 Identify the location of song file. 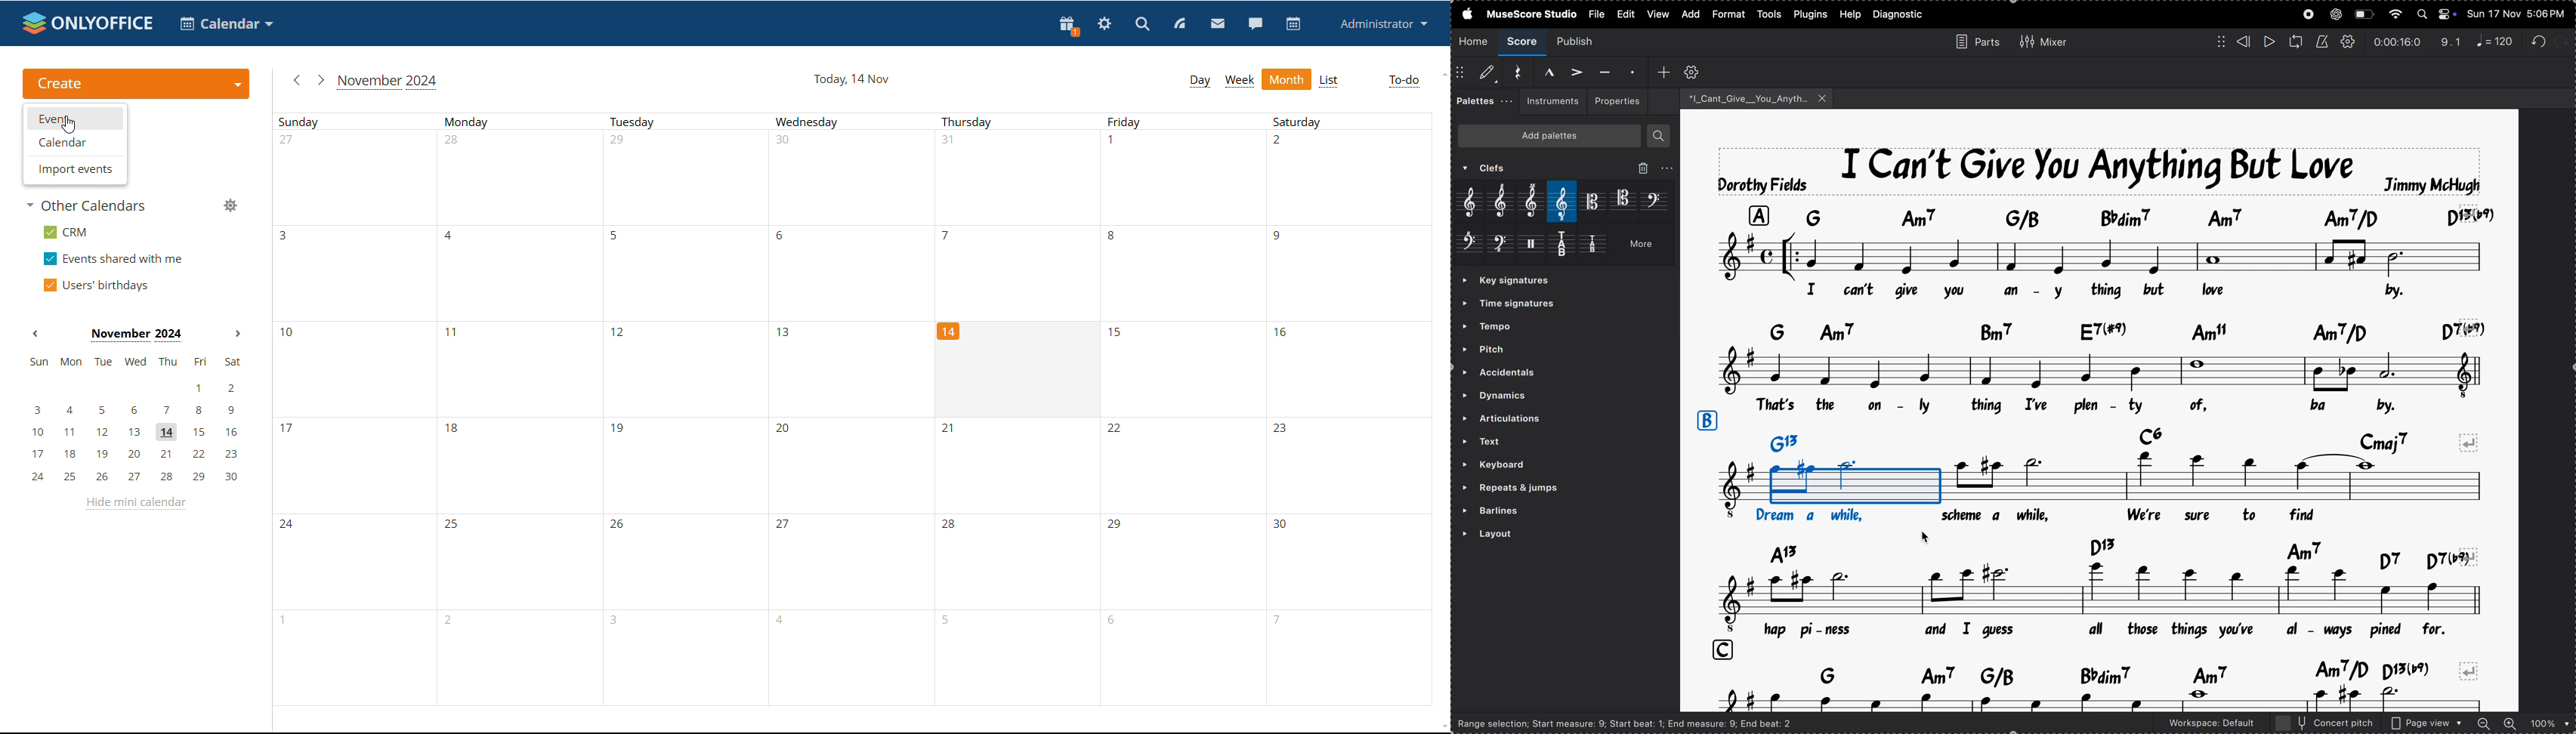
(1758, 98).